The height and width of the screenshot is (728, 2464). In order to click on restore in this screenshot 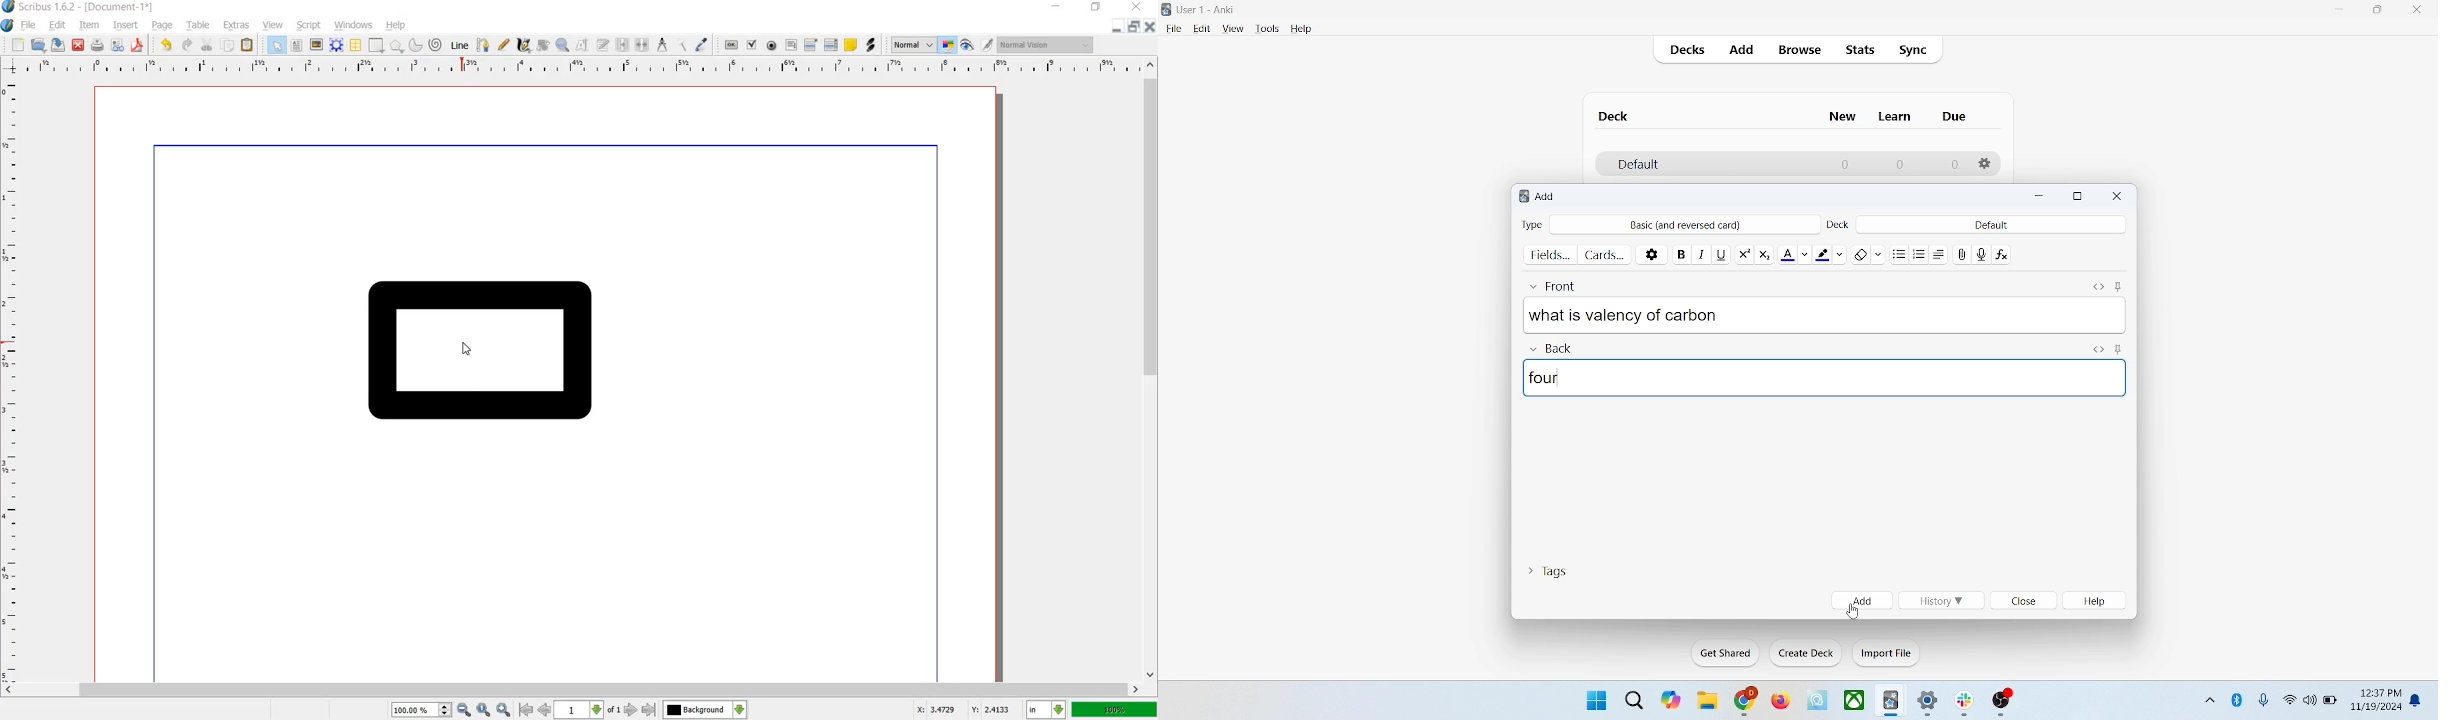, I will do `click(1097, 7)`.